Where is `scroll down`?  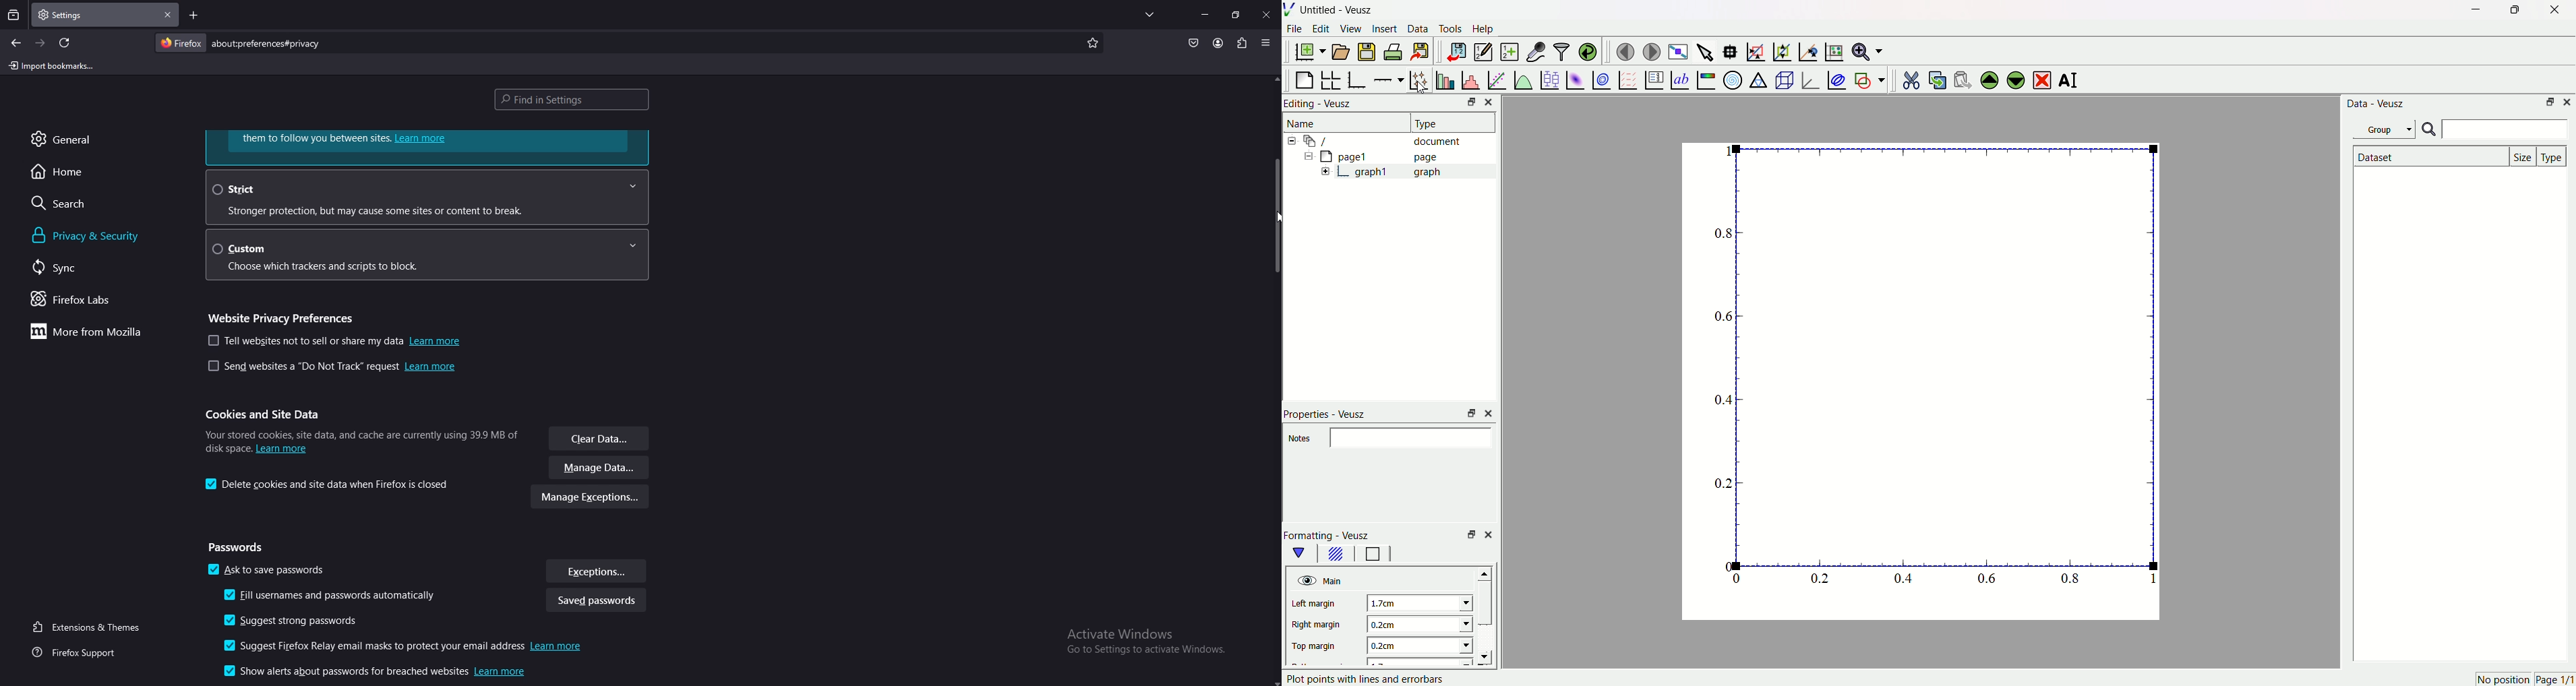 scroll down is located at coordinates (1274, 681).